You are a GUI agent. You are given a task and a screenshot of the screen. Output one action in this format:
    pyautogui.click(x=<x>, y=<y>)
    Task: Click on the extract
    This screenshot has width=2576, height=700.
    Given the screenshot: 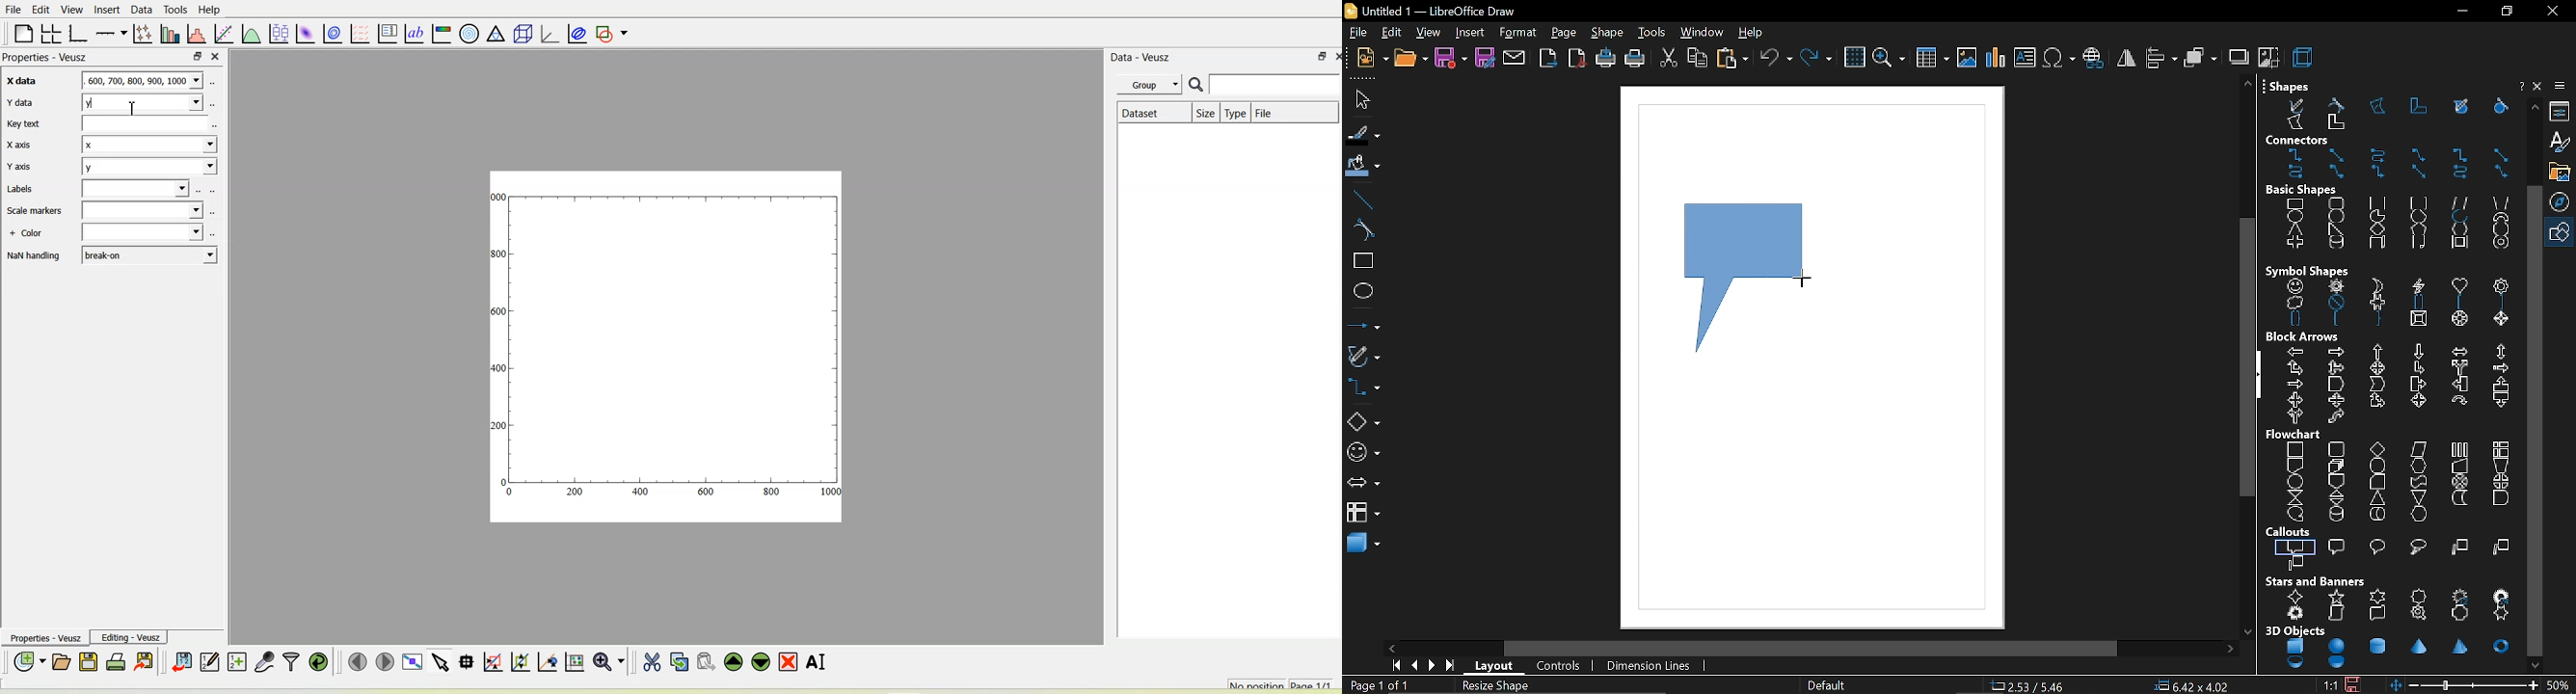 What is the action you would take?
    pyautogui.click(x=2377, y=498)
    